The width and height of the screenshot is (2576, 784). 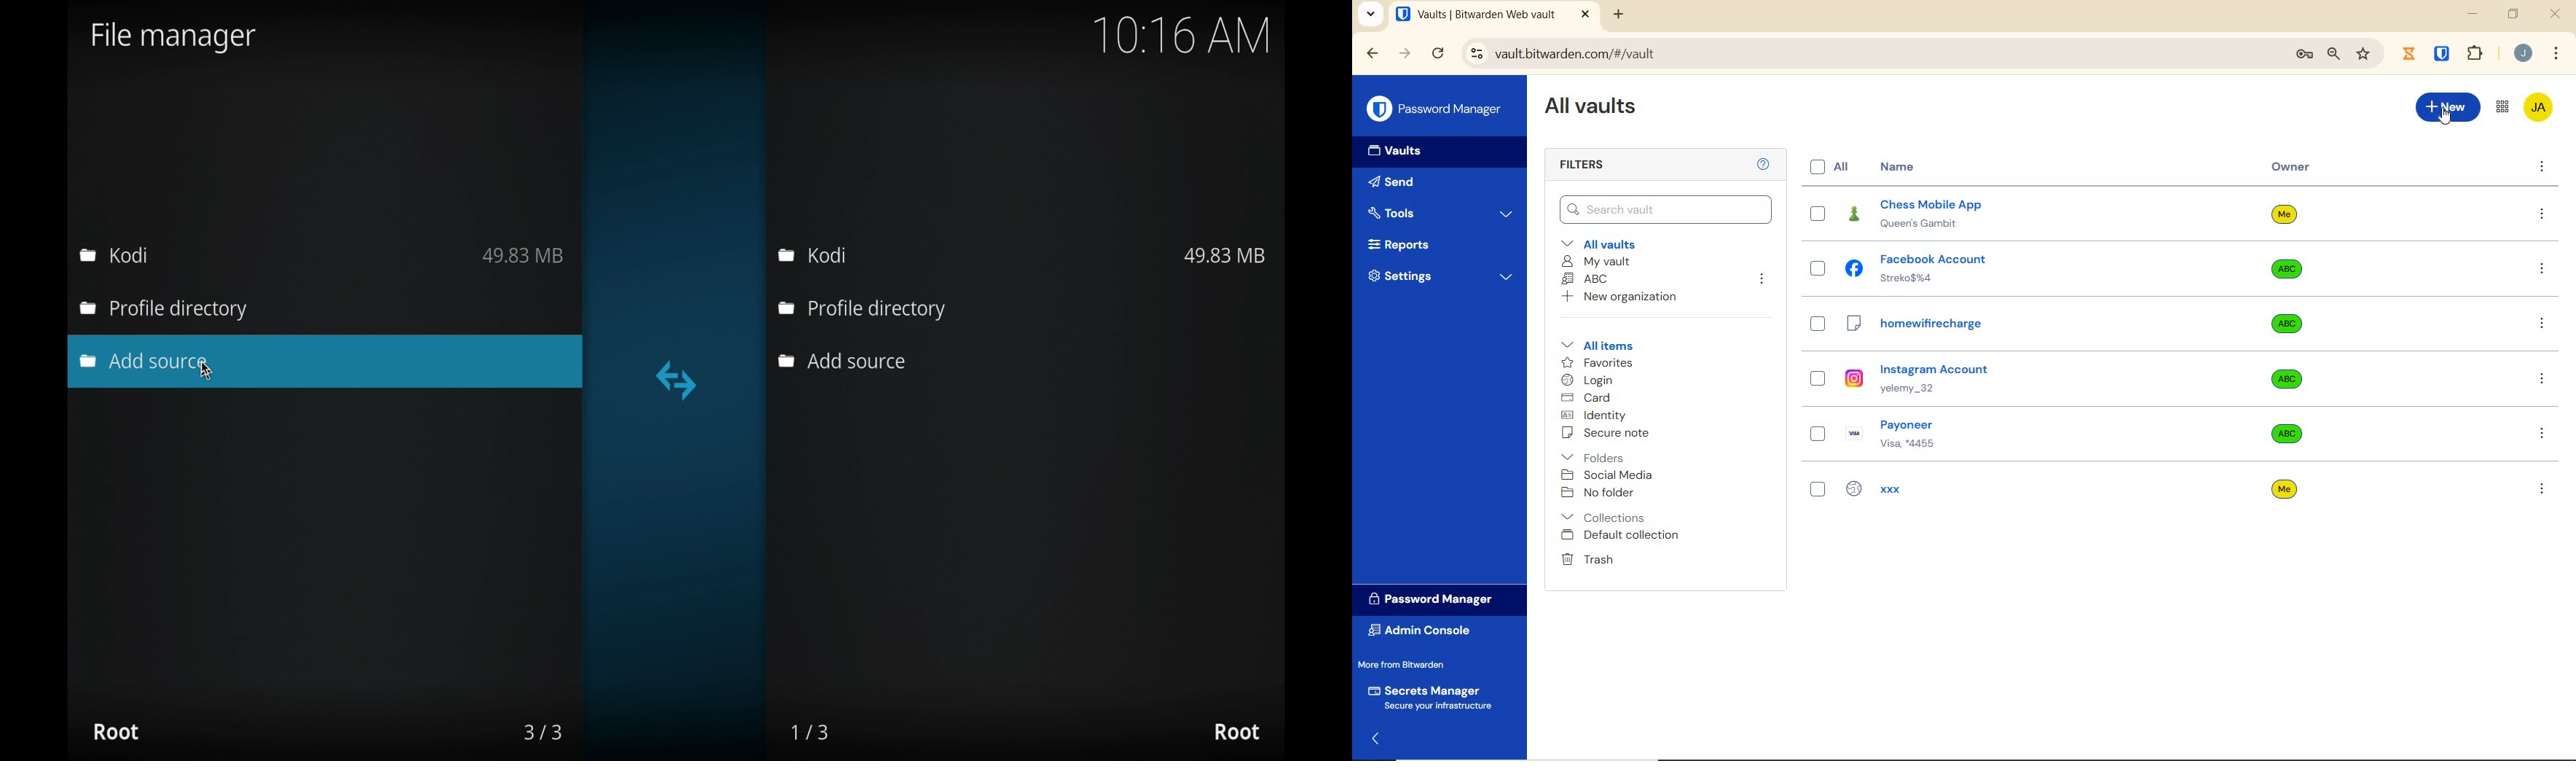 I want to click on Name, so click(x=1896, y=168).